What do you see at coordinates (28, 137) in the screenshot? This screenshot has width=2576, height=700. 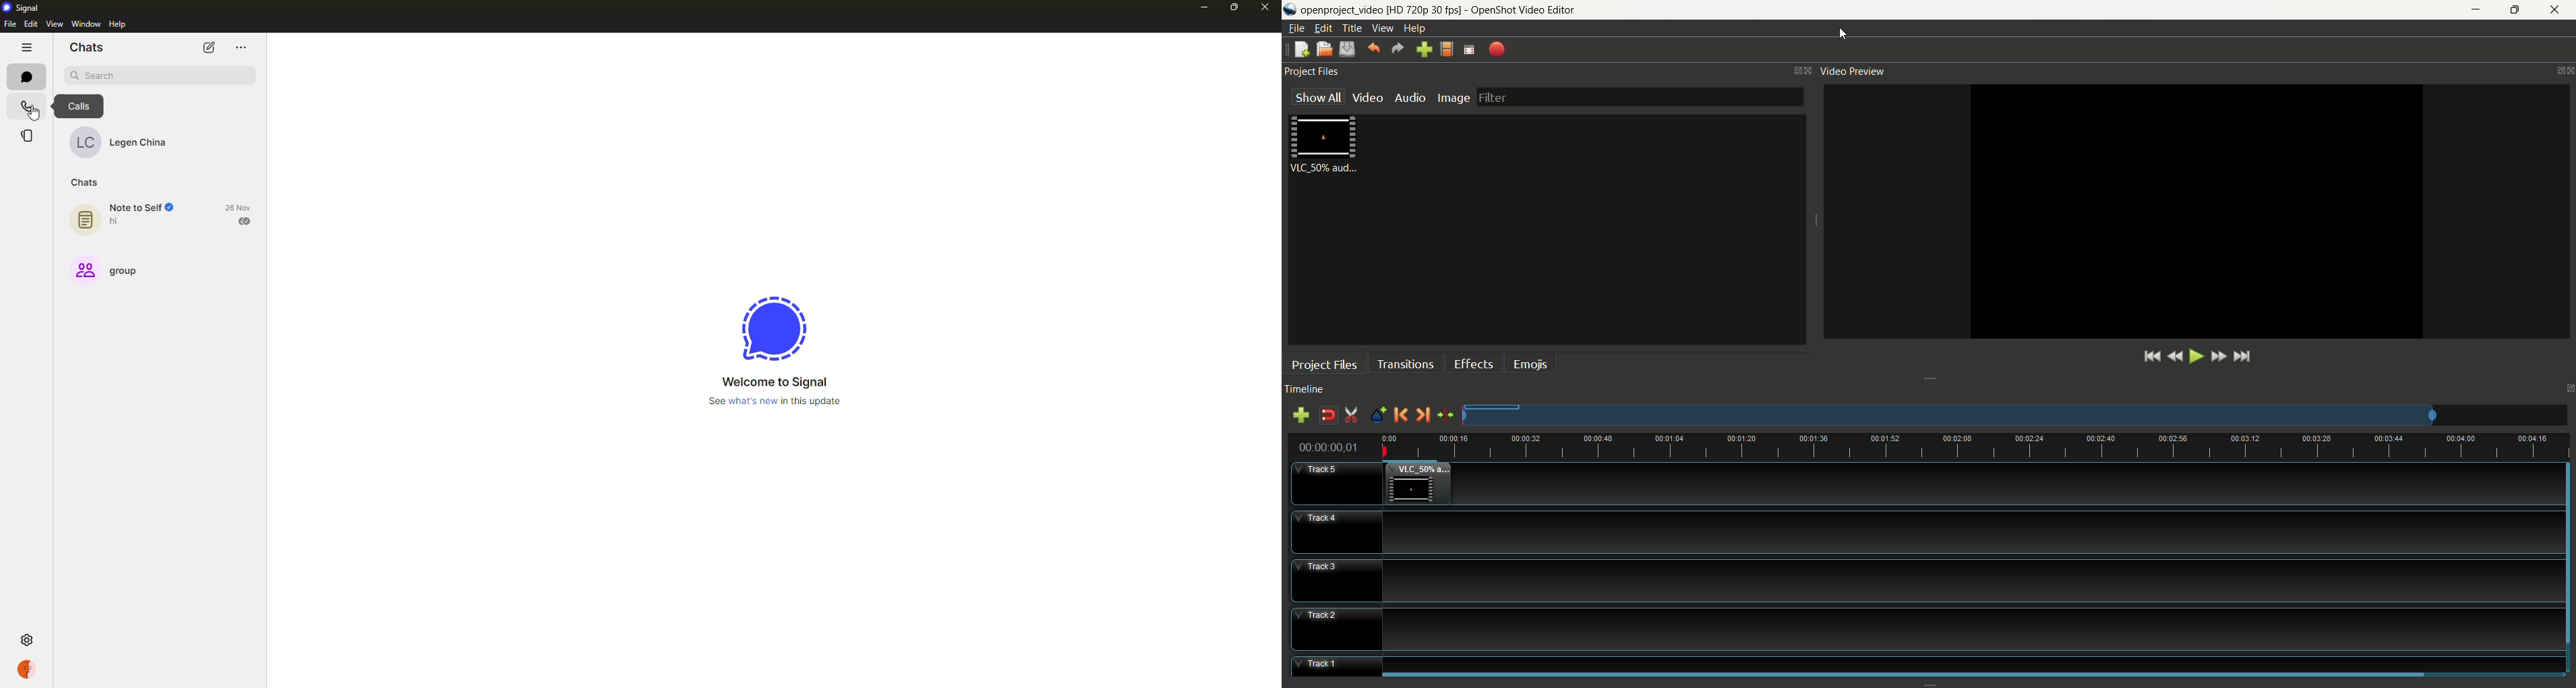 I see `stories` at bounding box center [28, 137].